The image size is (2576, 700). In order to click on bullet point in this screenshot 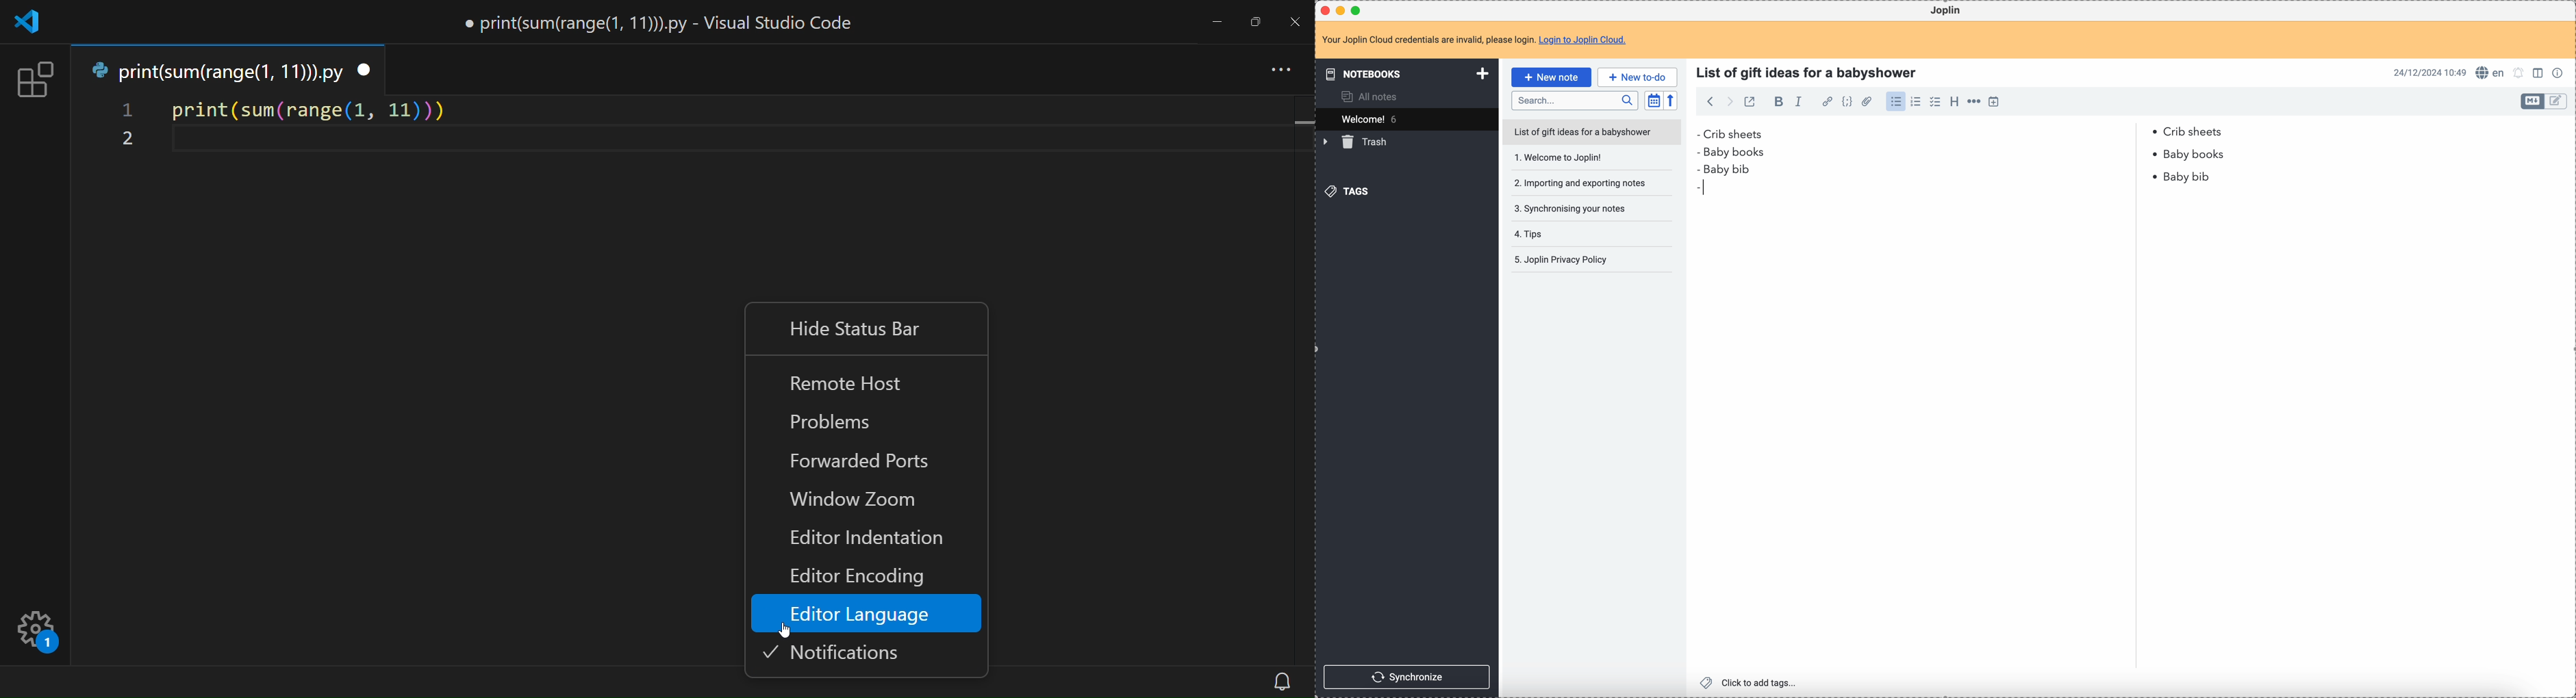, I will do `click(1697, 134)`.